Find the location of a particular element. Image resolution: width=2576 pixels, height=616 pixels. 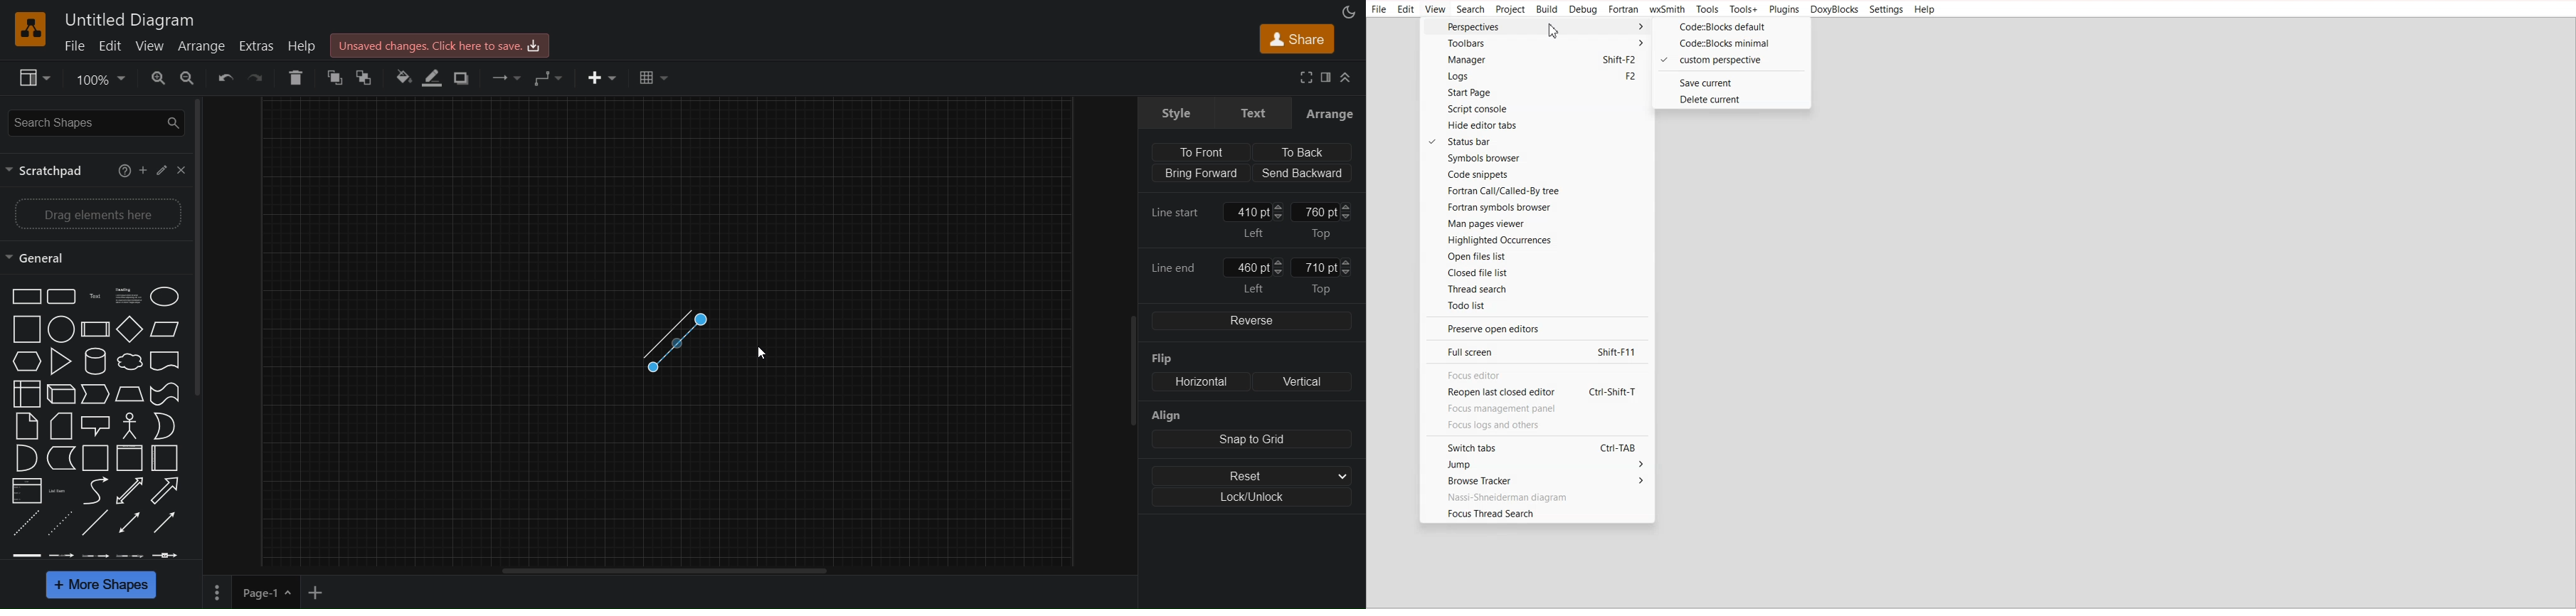

Man Pages viewer is located at coordinates (1536, 224).